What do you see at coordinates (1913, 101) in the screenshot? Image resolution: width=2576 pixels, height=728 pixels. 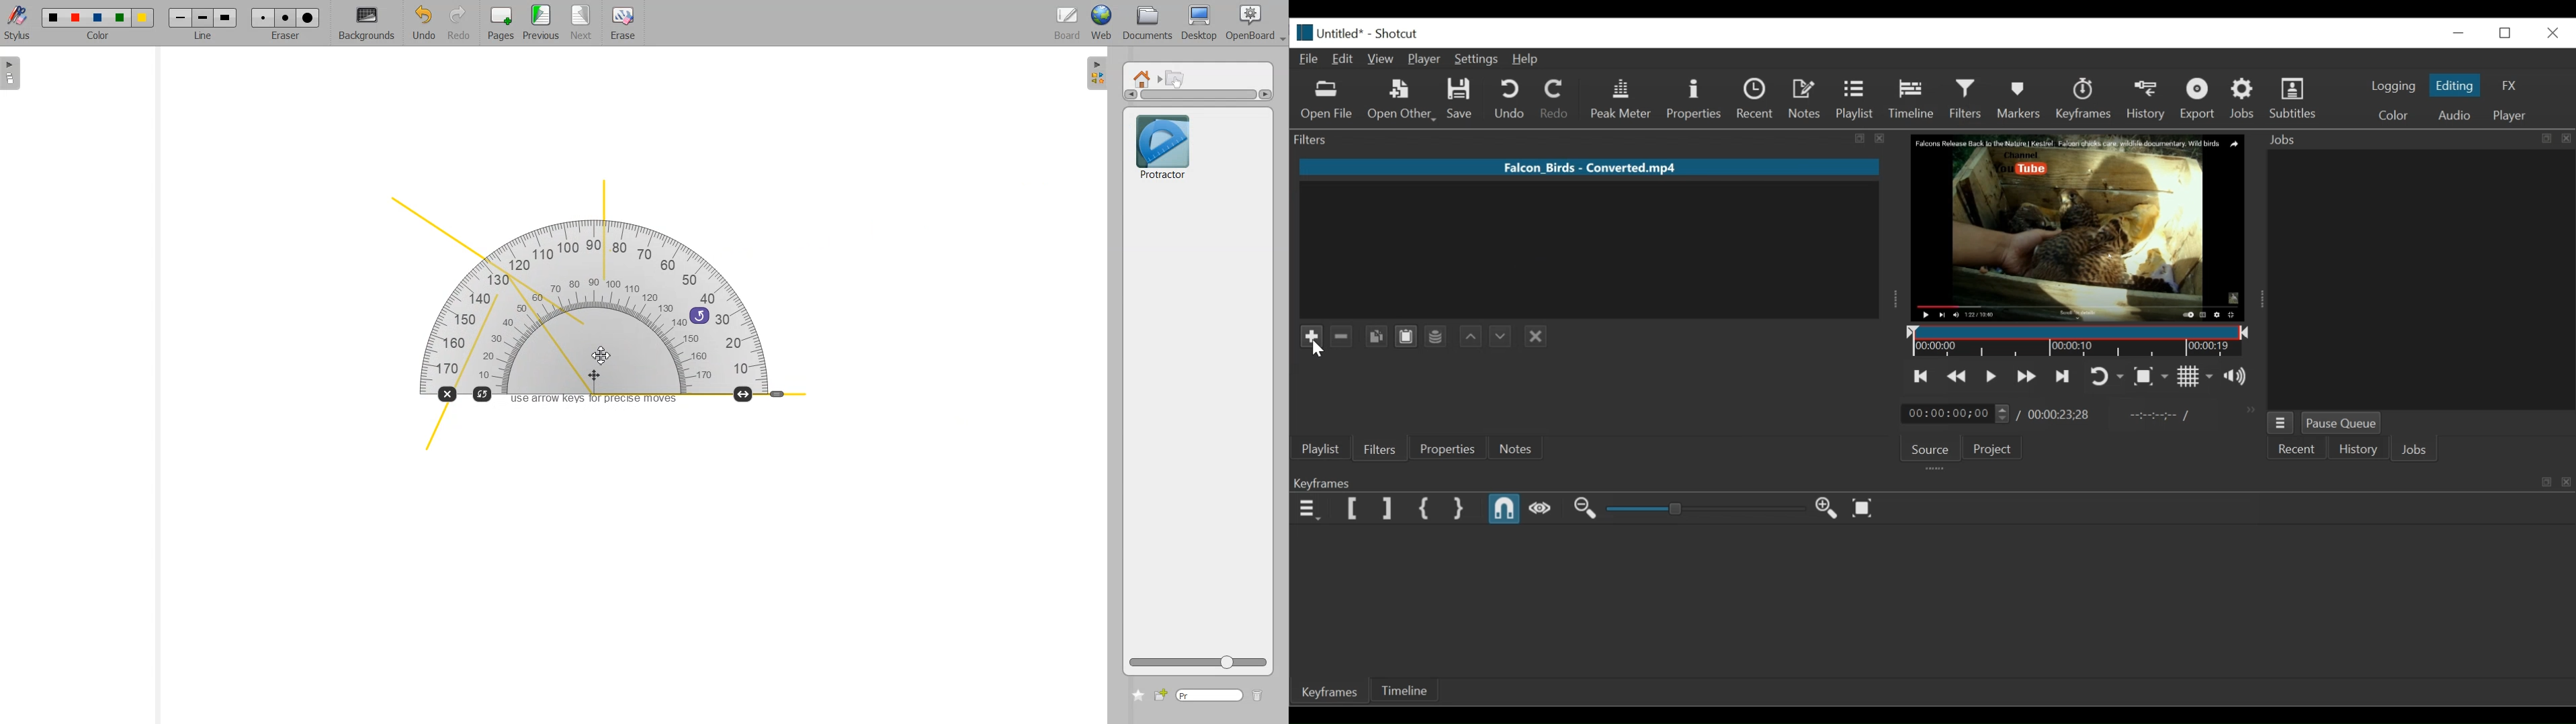 I see `Timeline` at bounding box center [1913, 101].